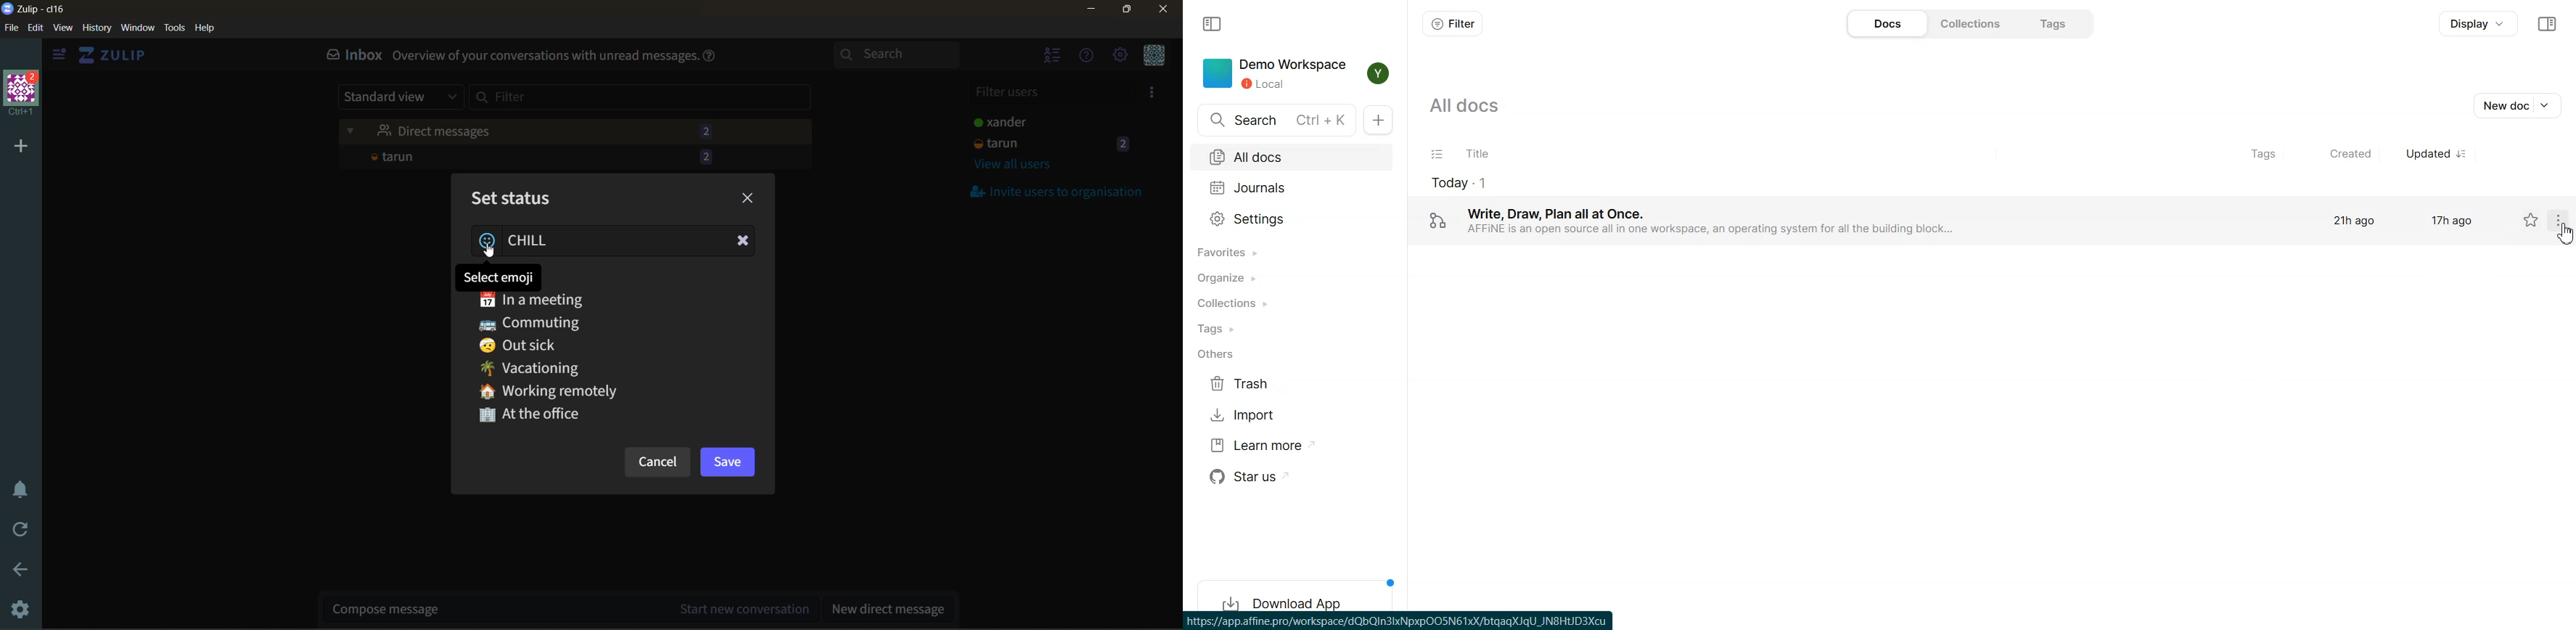 The height and width of the screenshot is (644, 2576). Describe the element at coordinates (1292, 217) in the screenshot. I see `Settings` at that location.